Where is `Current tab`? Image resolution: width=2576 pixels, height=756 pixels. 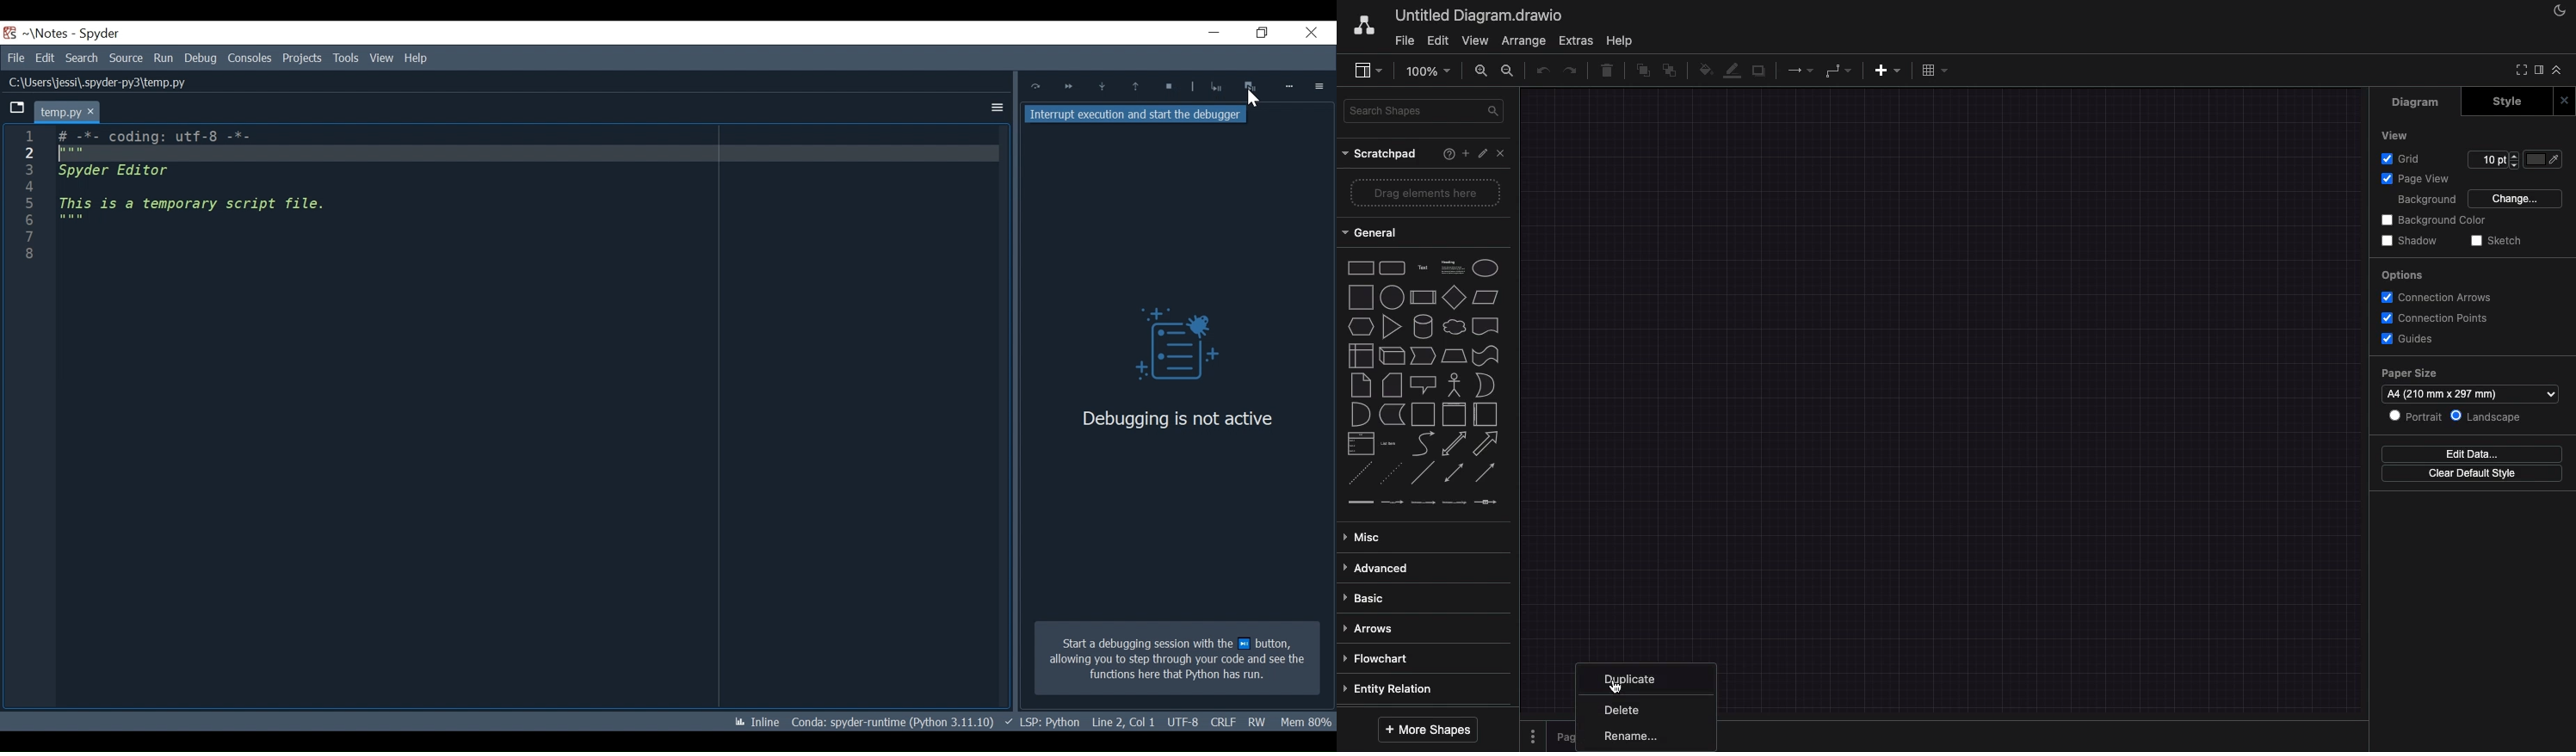
Current tab is located at coordinates (66, 111).